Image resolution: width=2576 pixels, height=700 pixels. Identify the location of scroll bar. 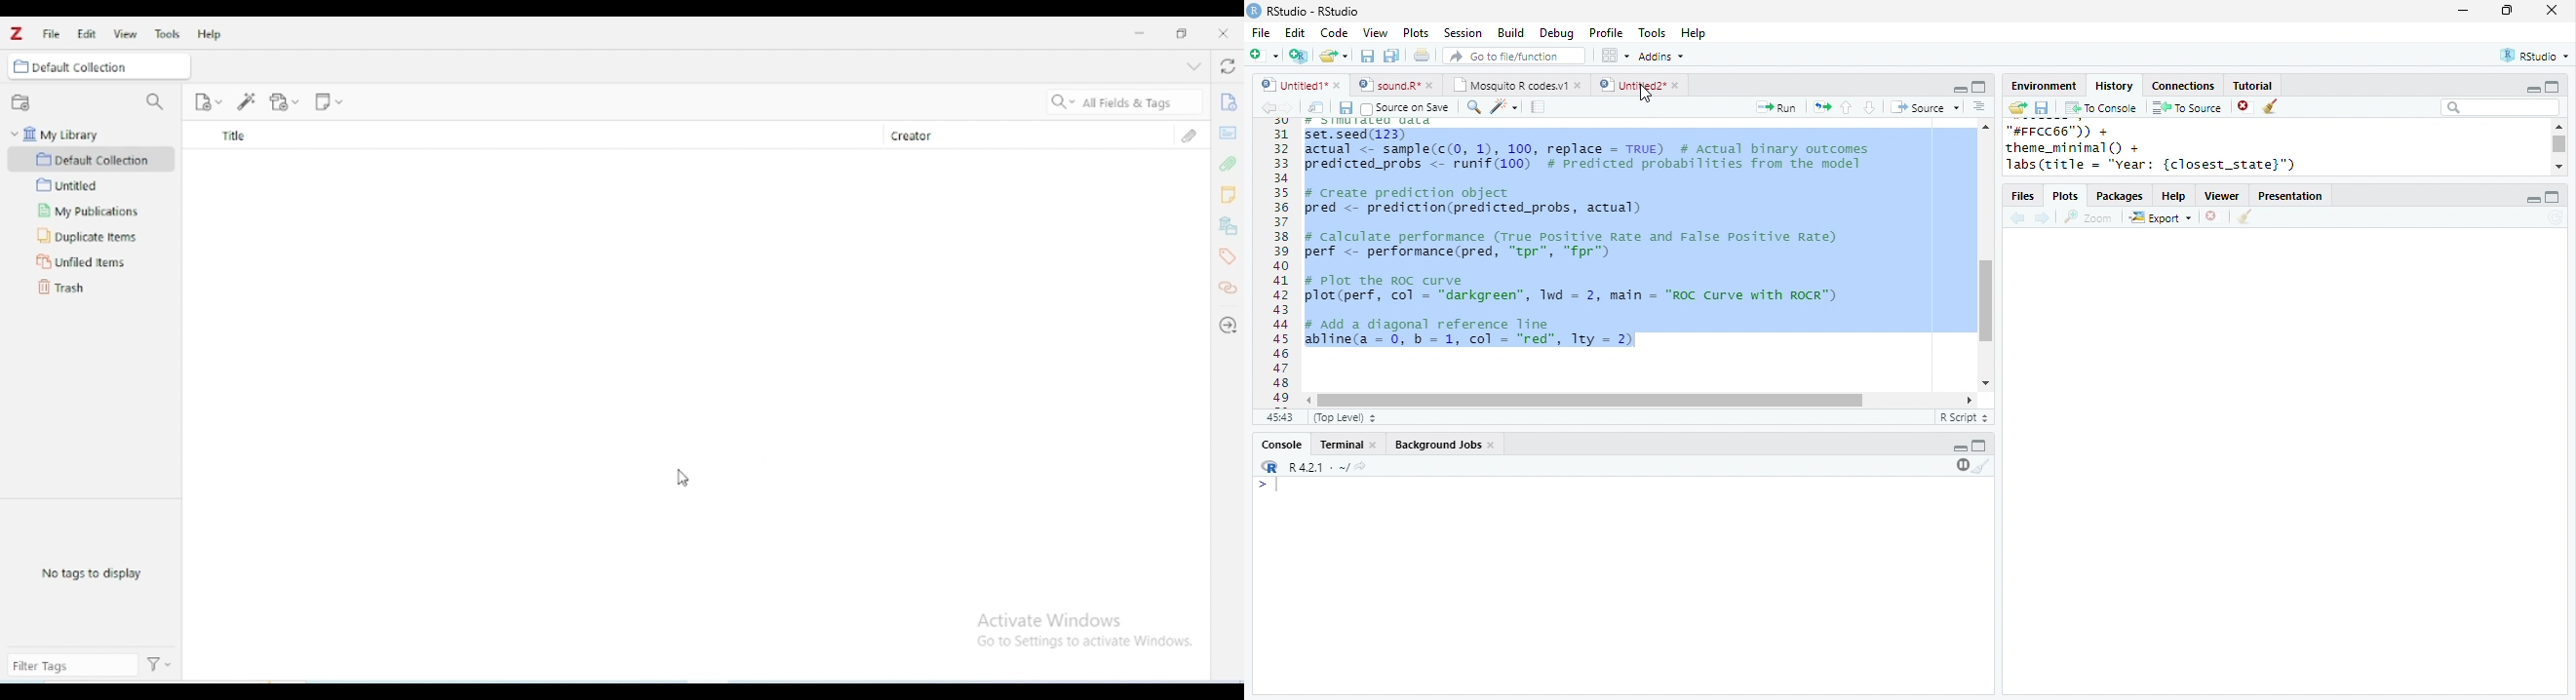
(1986, 301).